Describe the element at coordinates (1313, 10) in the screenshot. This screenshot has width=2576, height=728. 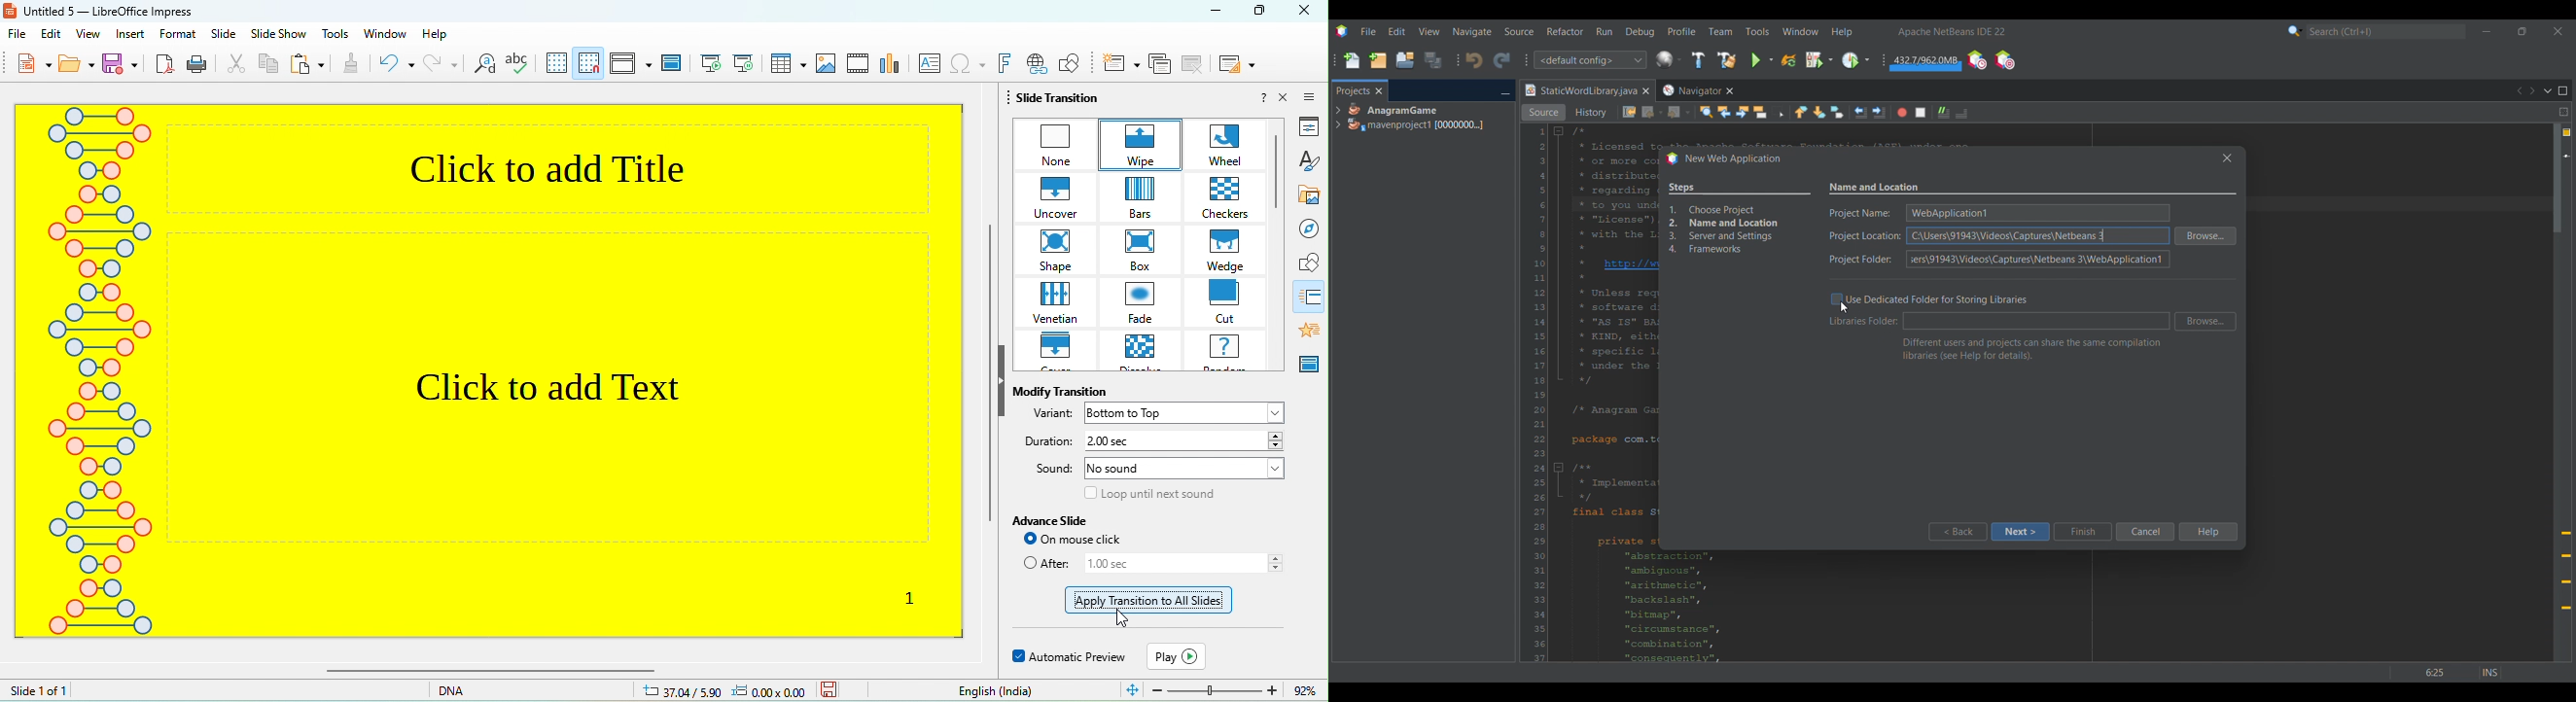
I see `close` at that location.